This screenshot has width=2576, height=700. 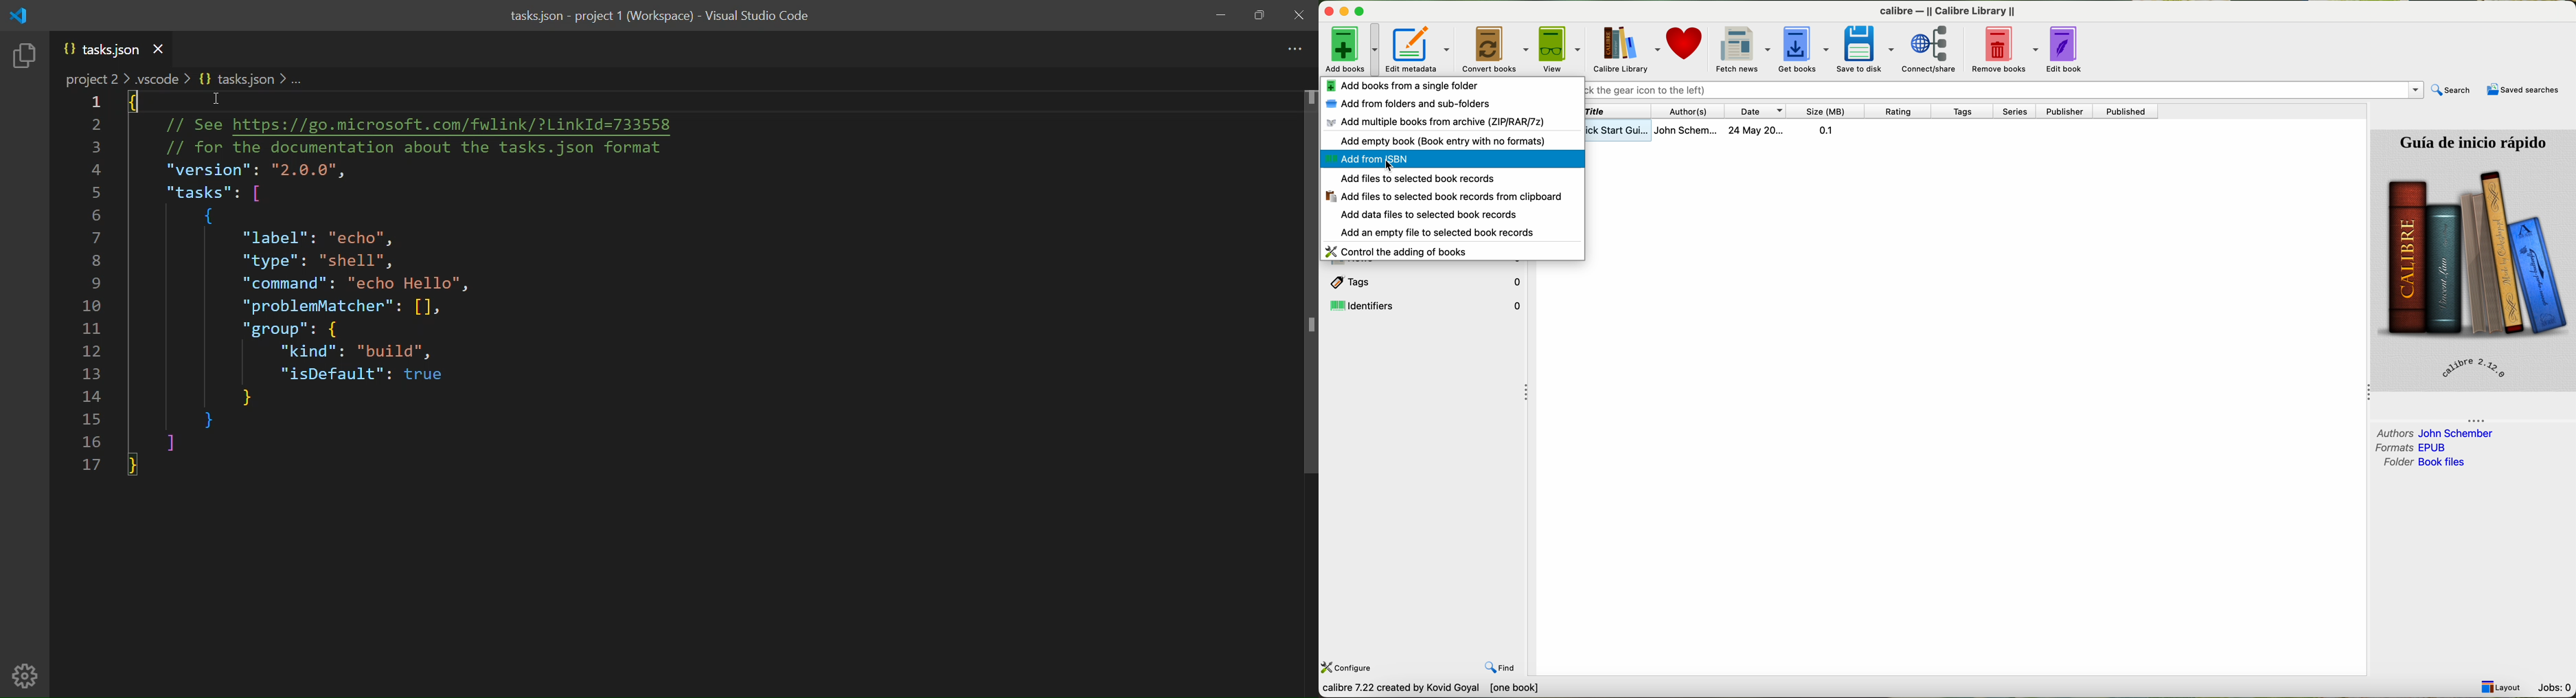 I want to click on json file name, so click(x=102, y=49).